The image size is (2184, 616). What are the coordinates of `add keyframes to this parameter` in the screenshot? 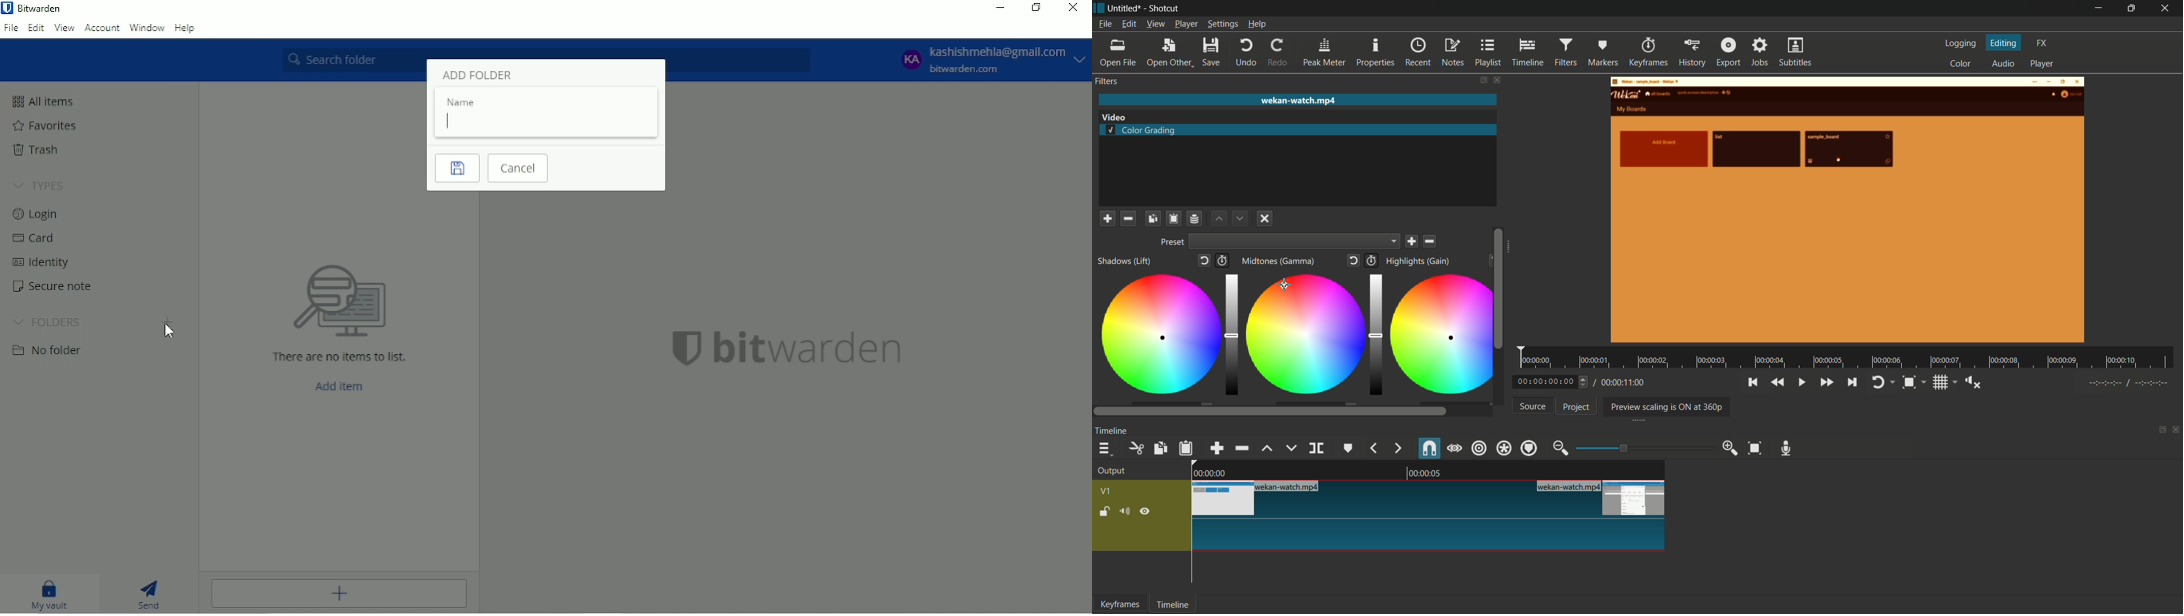 It's located at (1372, 260).